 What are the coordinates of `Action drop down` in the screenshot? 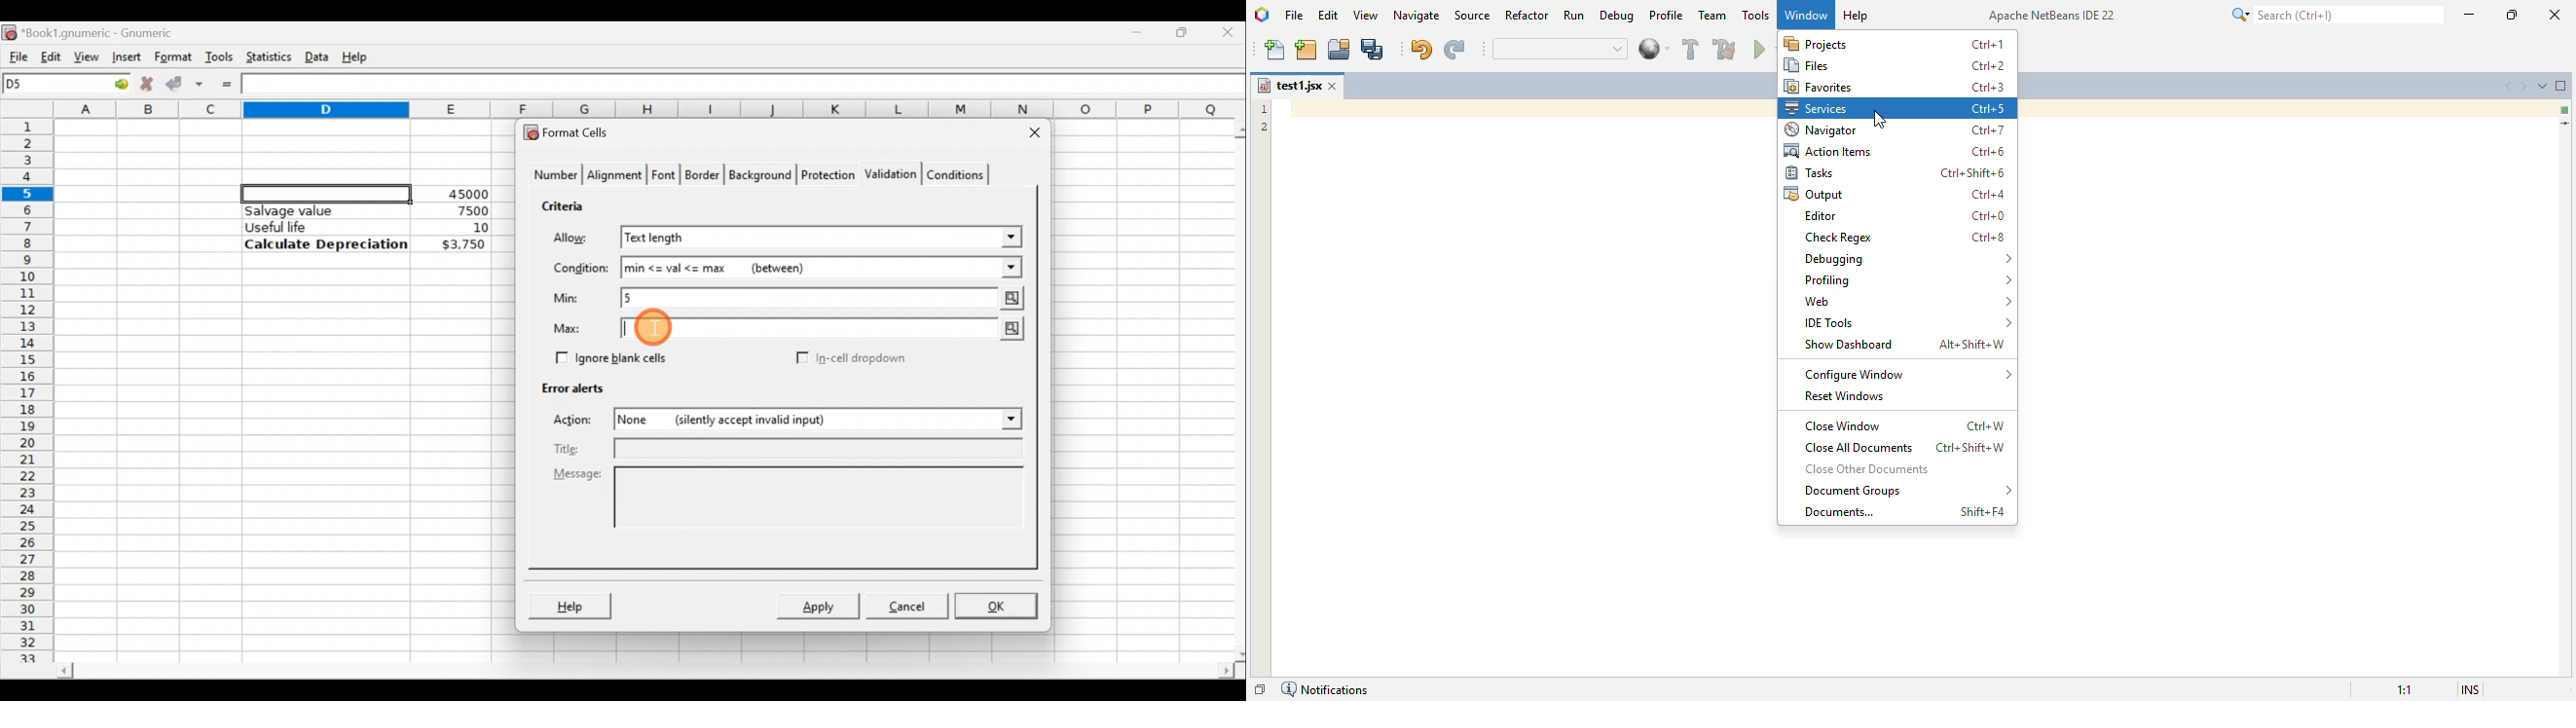 It's located at (1001, 419).